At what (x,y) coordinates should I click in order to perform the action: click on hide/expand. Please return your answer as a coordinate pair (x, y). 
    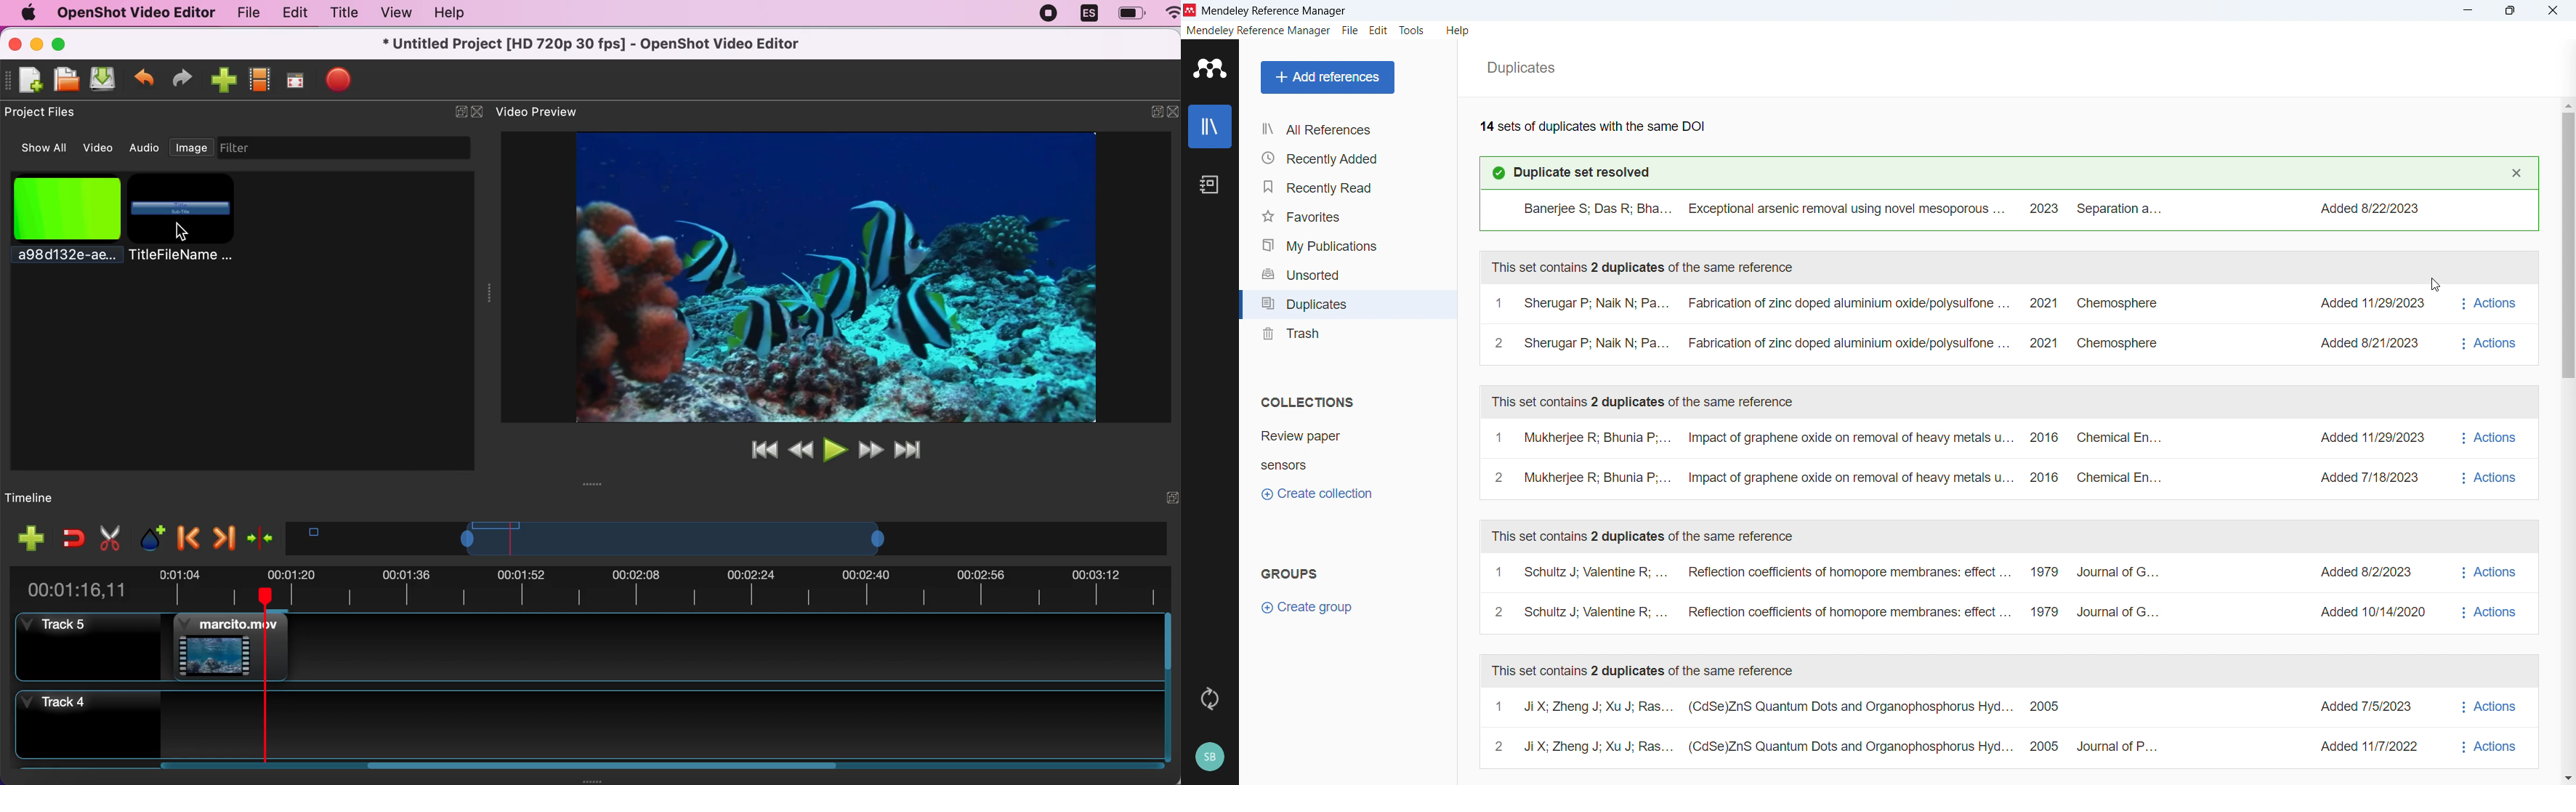
    Looking at the image, I should click on (461, 112).